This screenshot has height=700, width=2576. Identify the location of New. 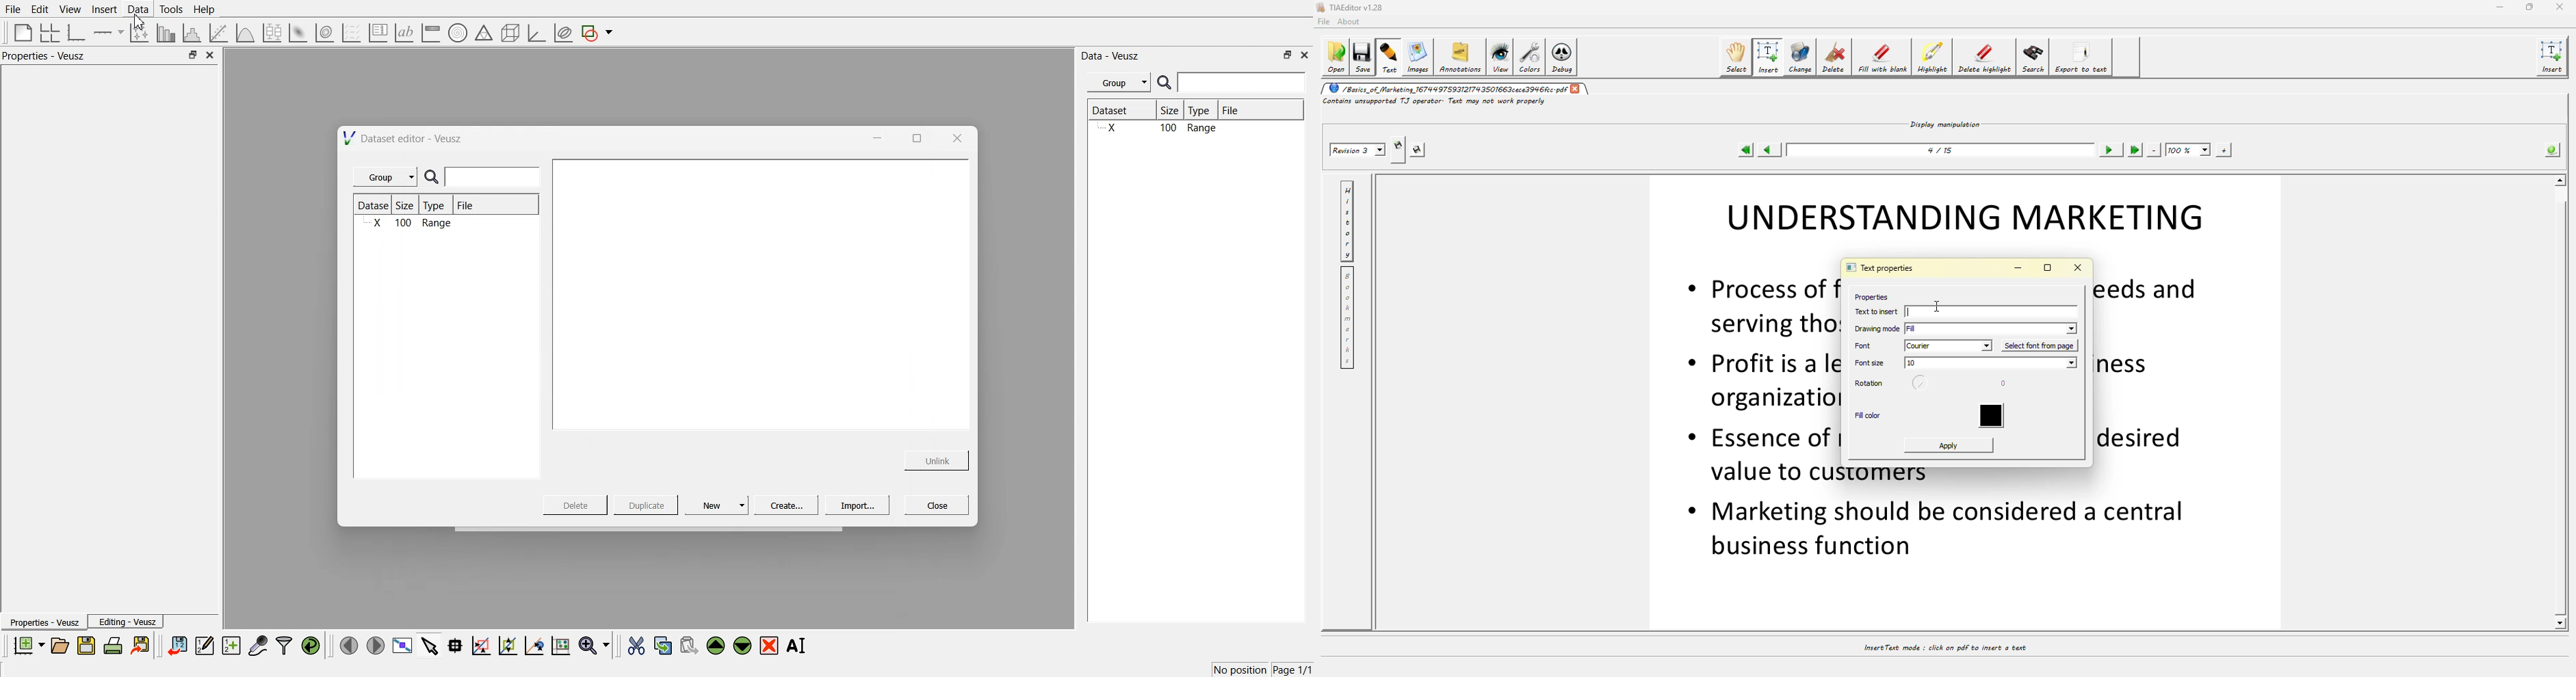
(718, 505).